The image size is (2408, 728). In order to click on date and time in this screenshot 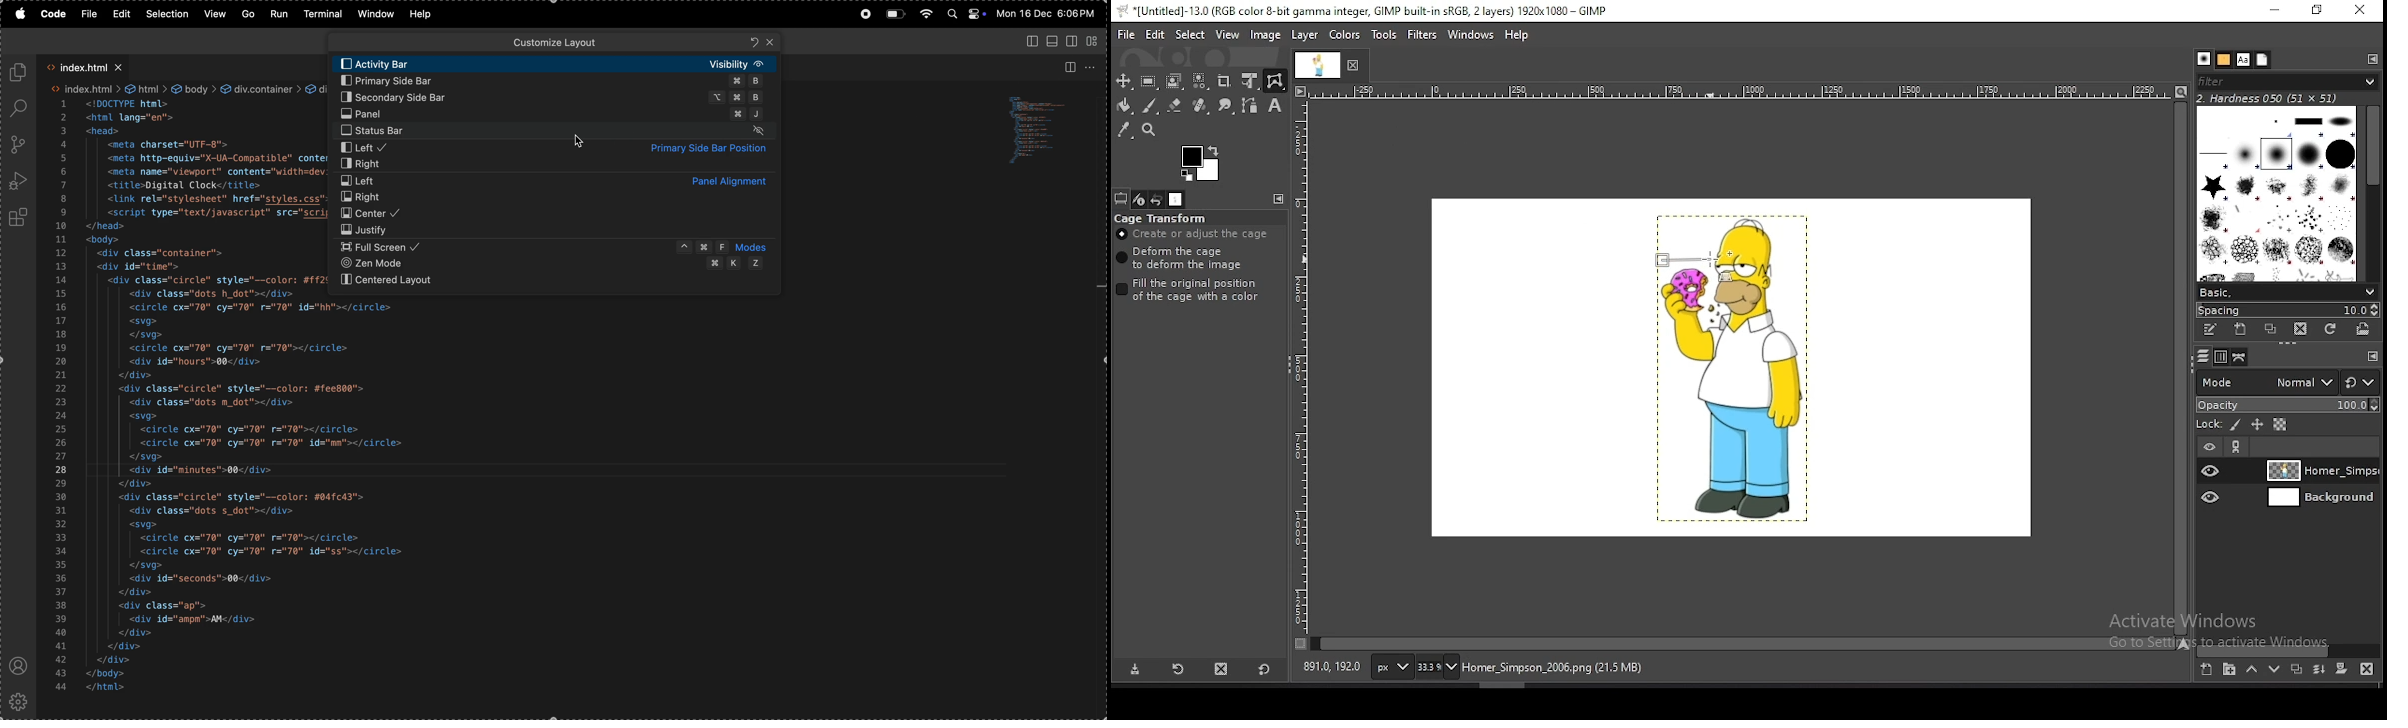, I will do `click(1048, 14)`.